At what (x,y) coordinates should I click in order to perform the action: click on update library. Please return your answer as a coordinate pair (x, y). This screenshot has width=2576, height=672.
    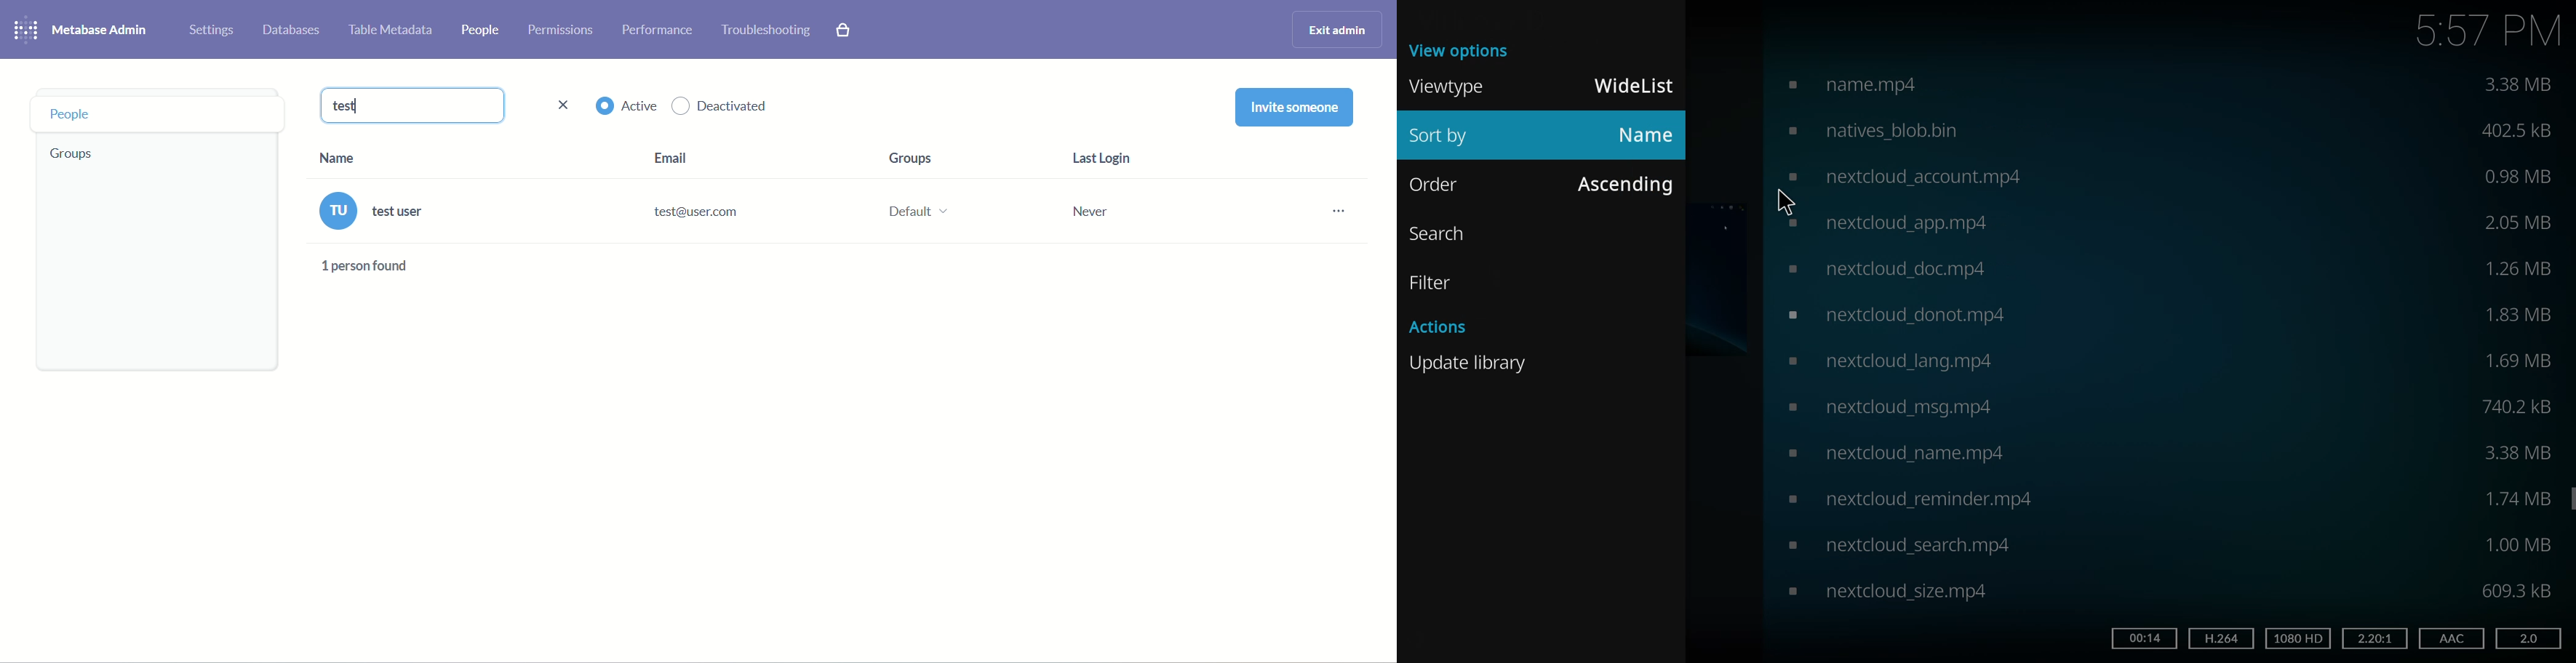
    Looking at the image, I should click on (1472, 362).